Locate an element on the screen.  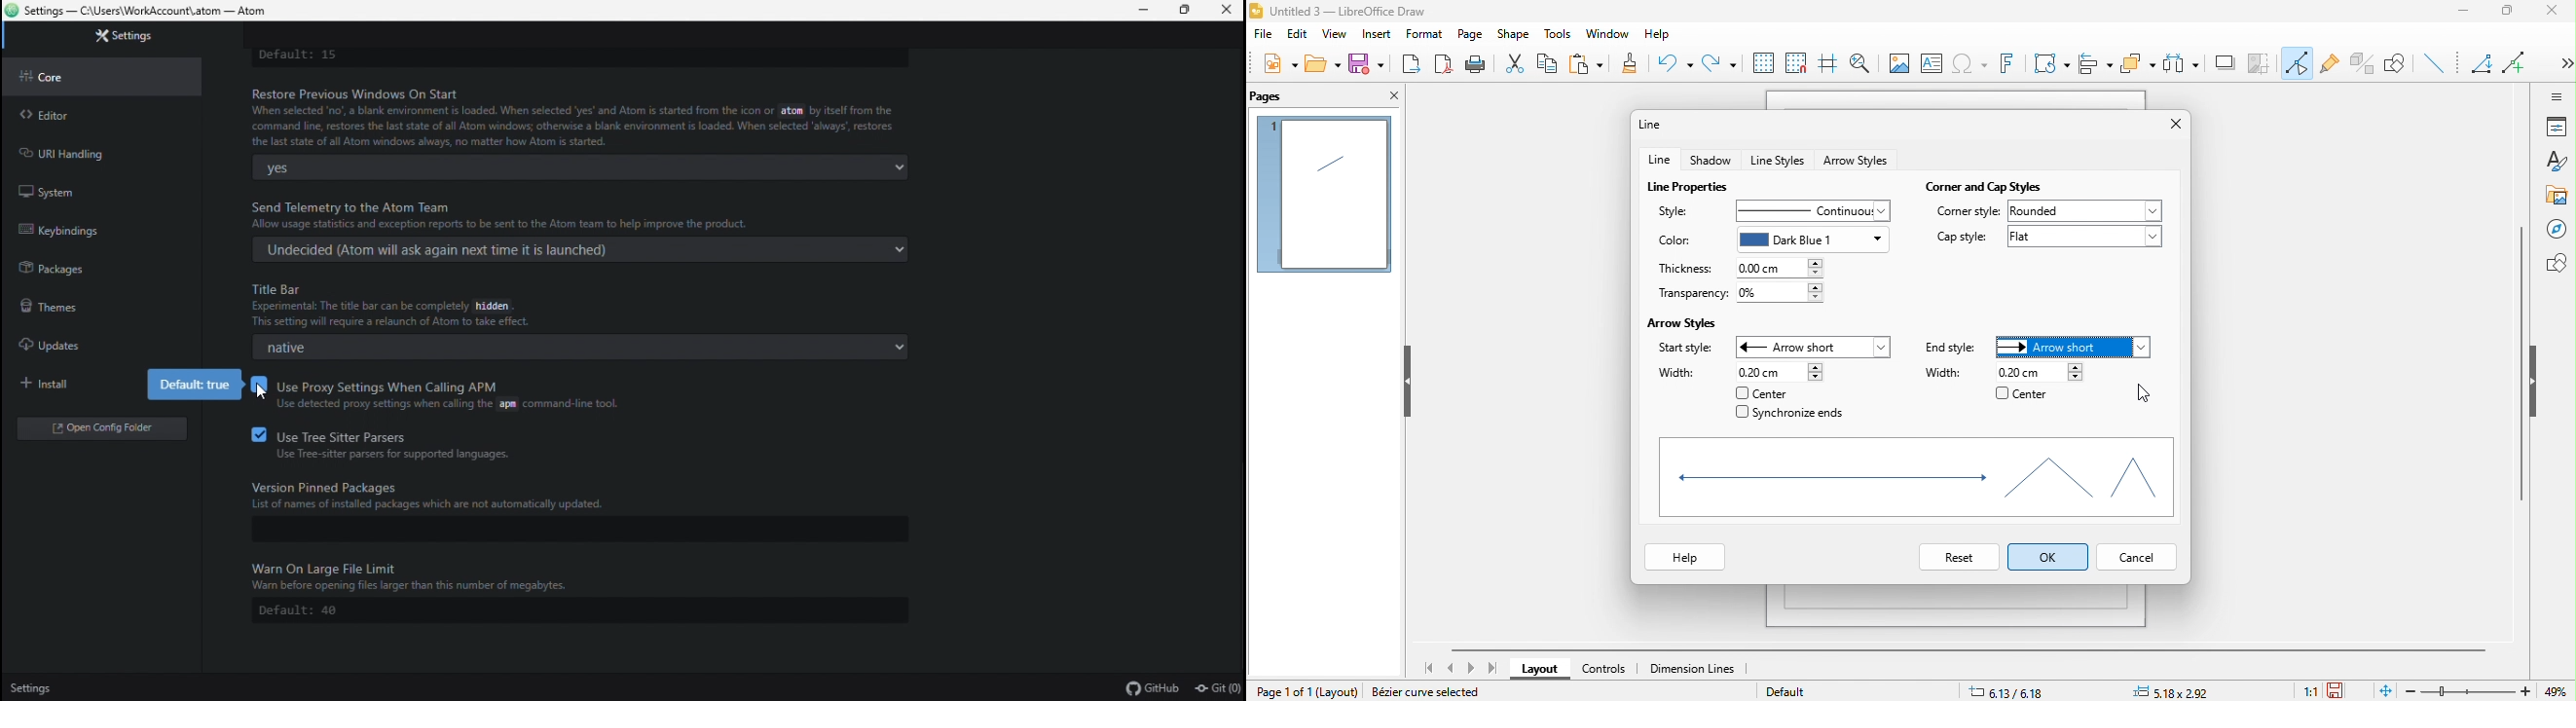
transparency is located at coordinates (1688, 294).